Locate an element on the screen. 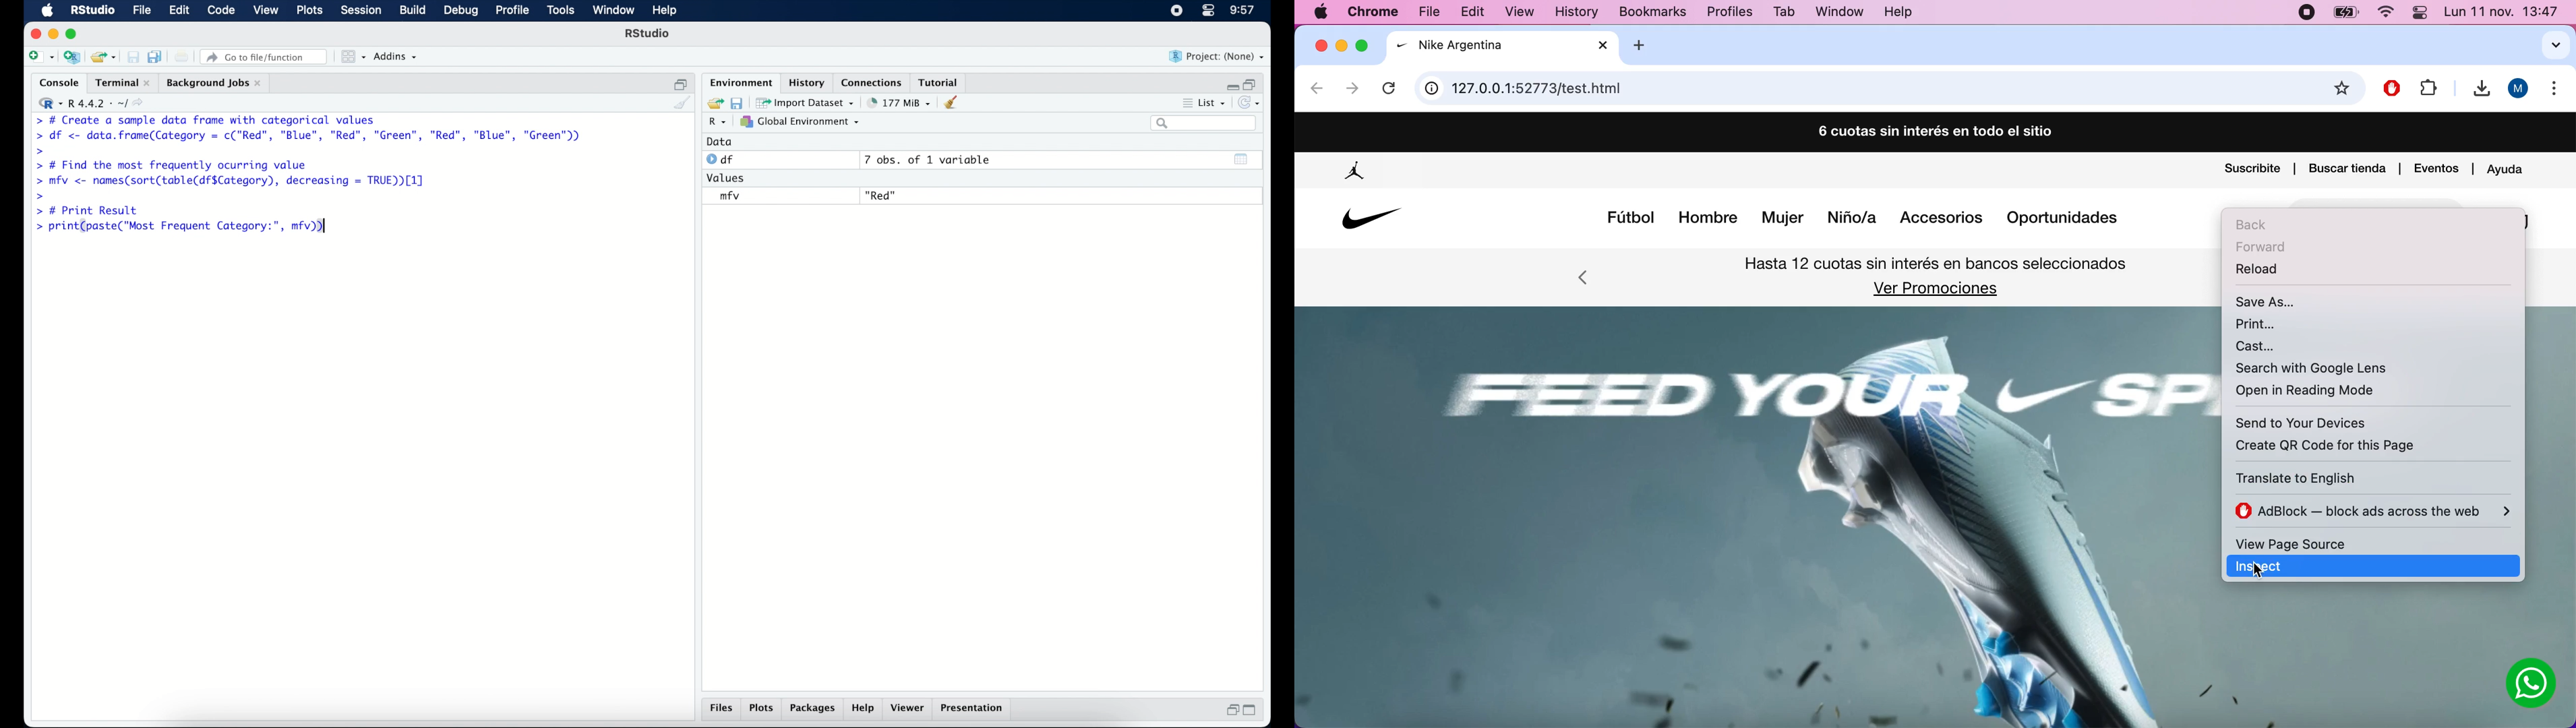 The width and height of the screenshot is (2576, 728). save is located at coordinates (131, 55).